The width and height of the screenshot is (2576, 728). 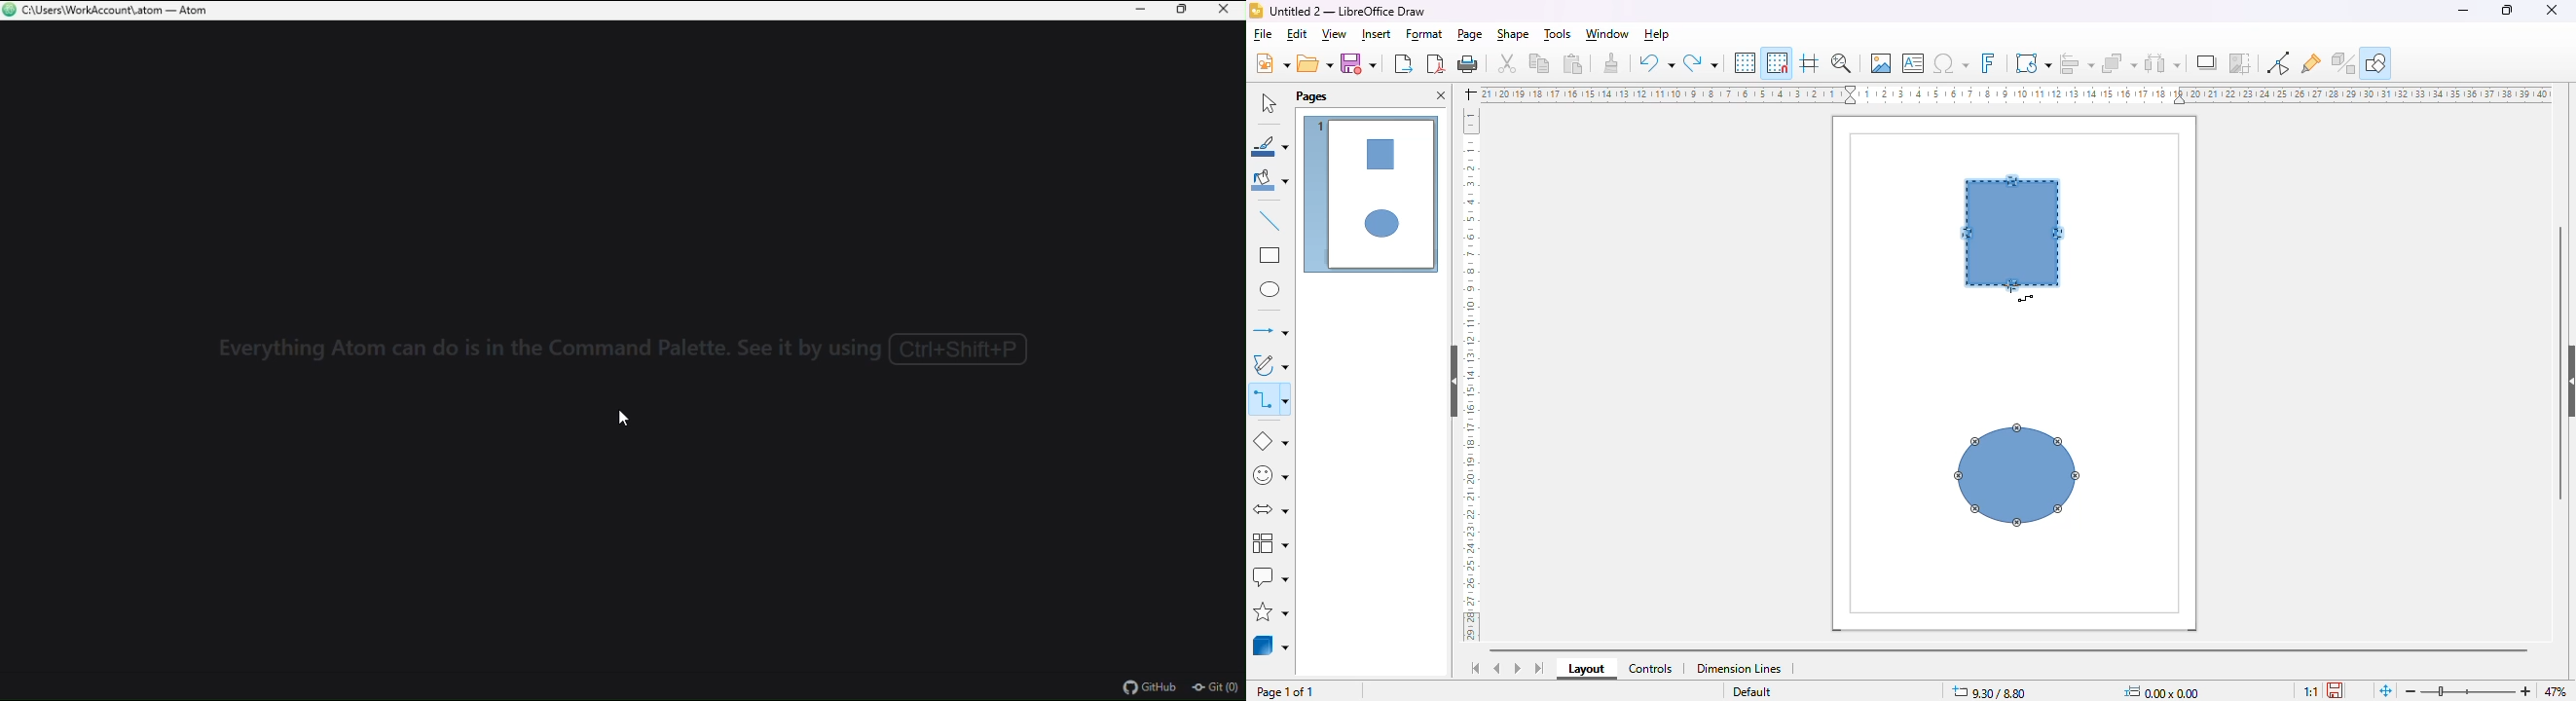 What do you see at coordinates (1270, 220) in the screenshot?
I see `insert line` at bounding box center [1270, 220].